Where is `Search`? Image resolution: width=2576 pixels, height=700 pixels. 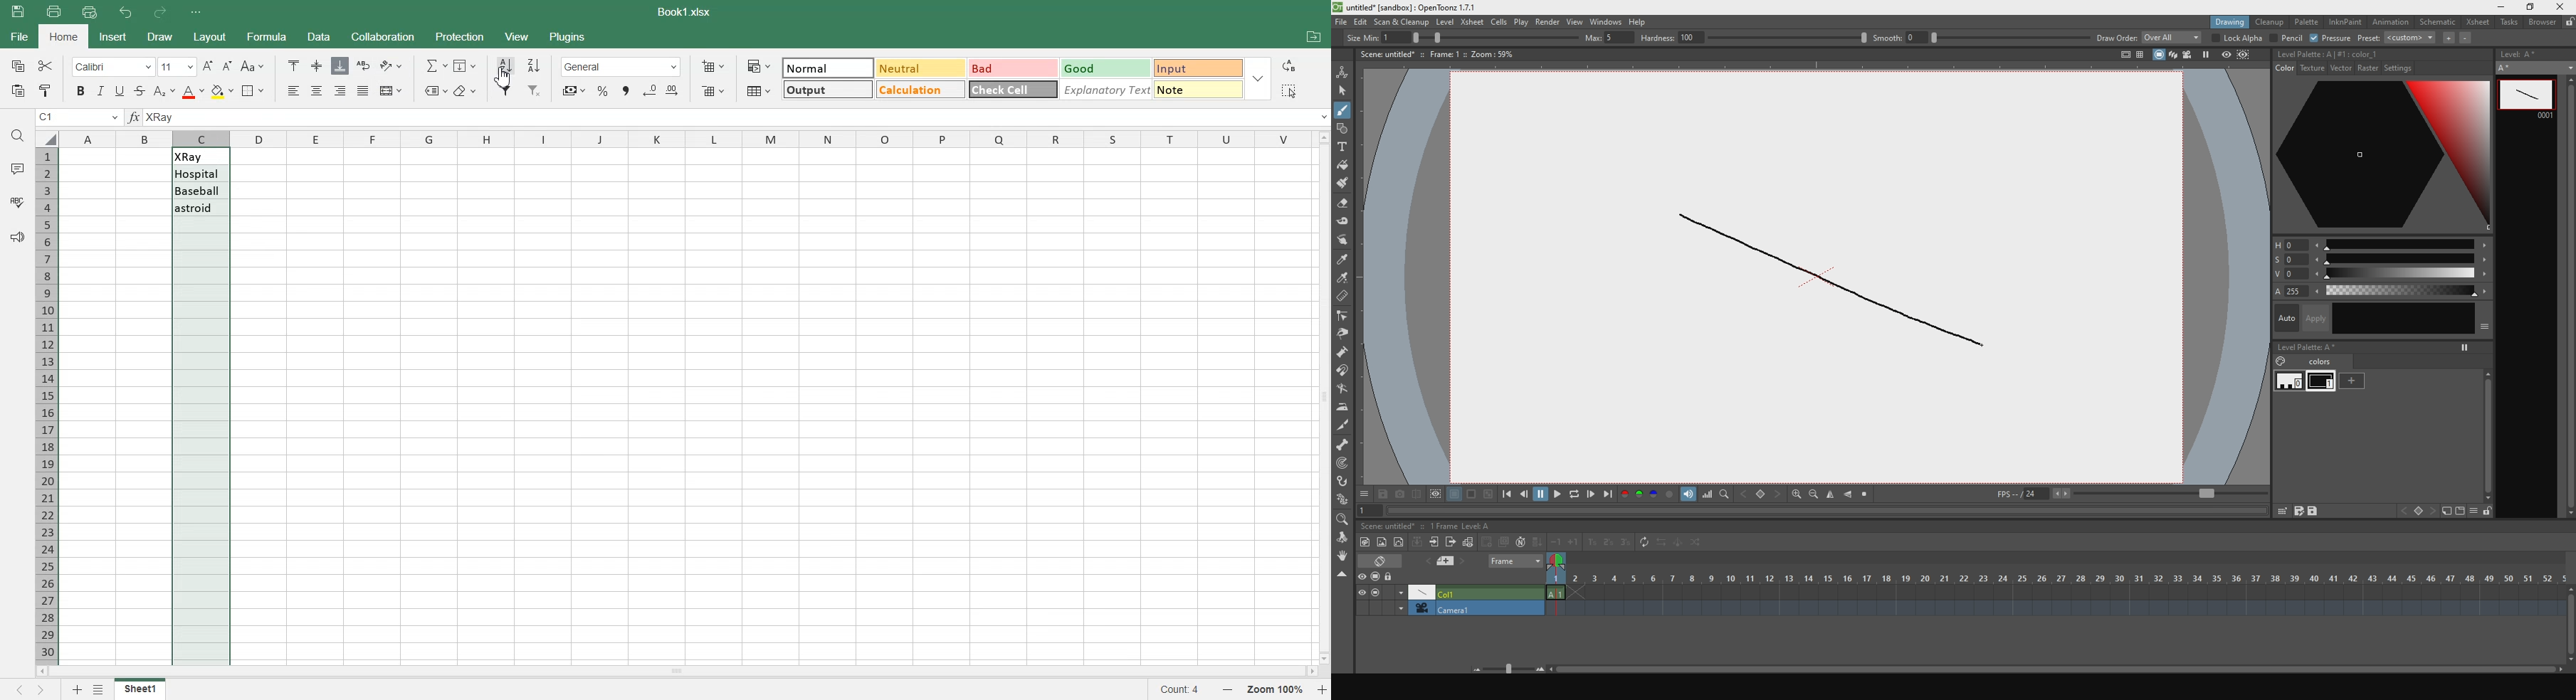
Search is located at coordinates (19, 136).